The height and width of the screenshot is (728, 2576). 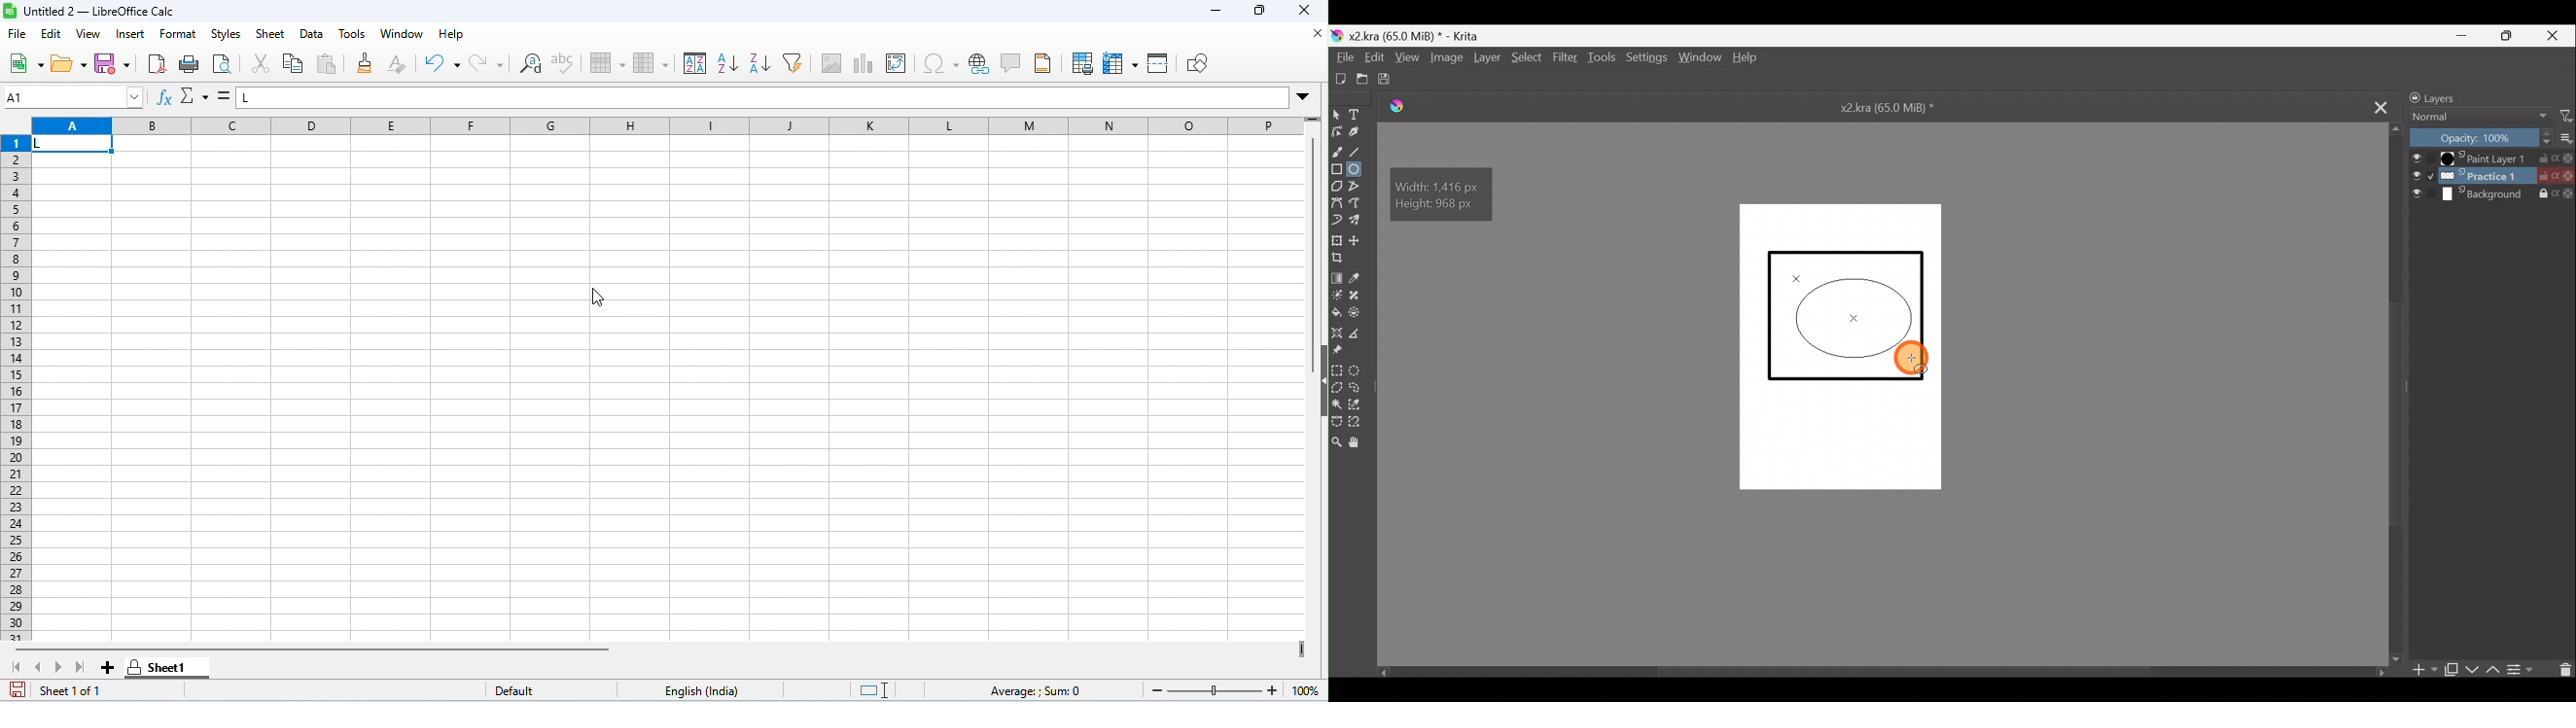 What do you see at coordinates (53, 35) in the screenshot?
I see `edit` at bounding box center [53, 35].